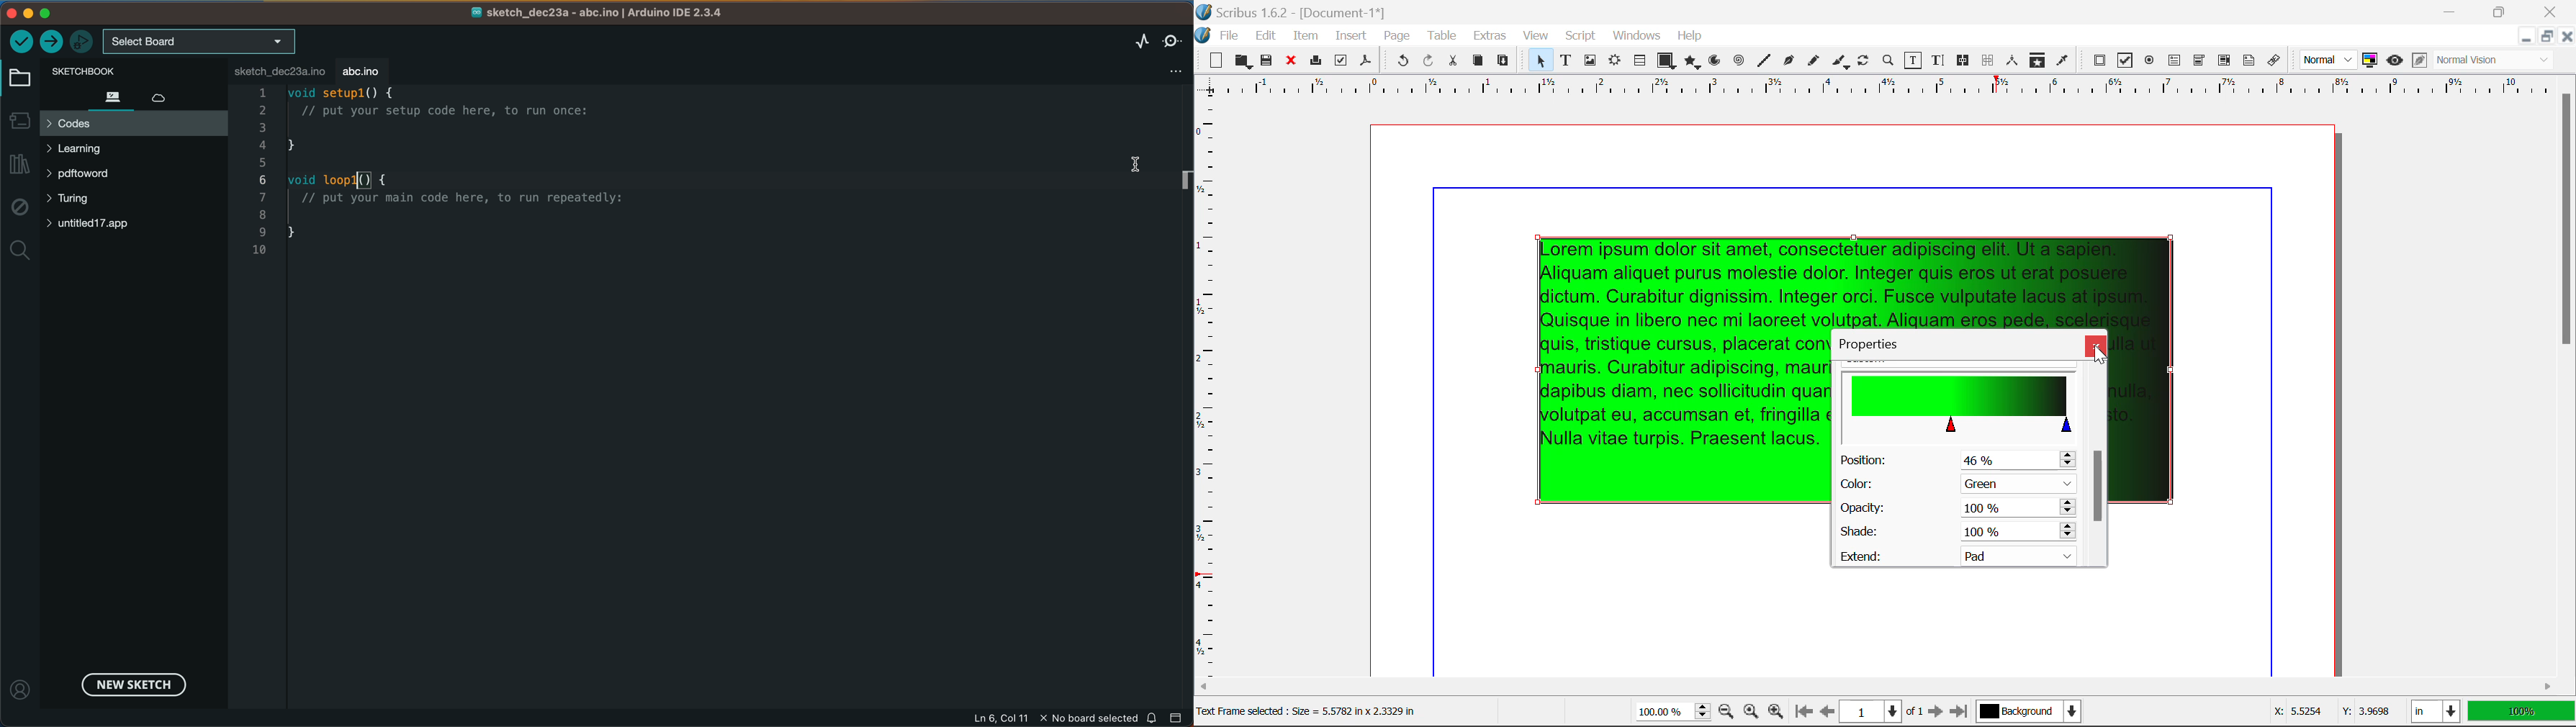 The width and height of the screenshot is (2576, 728). What do you see at coordinates (2566, 36) in the screenshot?
I see `Close` at bounding box center [2566, 36].